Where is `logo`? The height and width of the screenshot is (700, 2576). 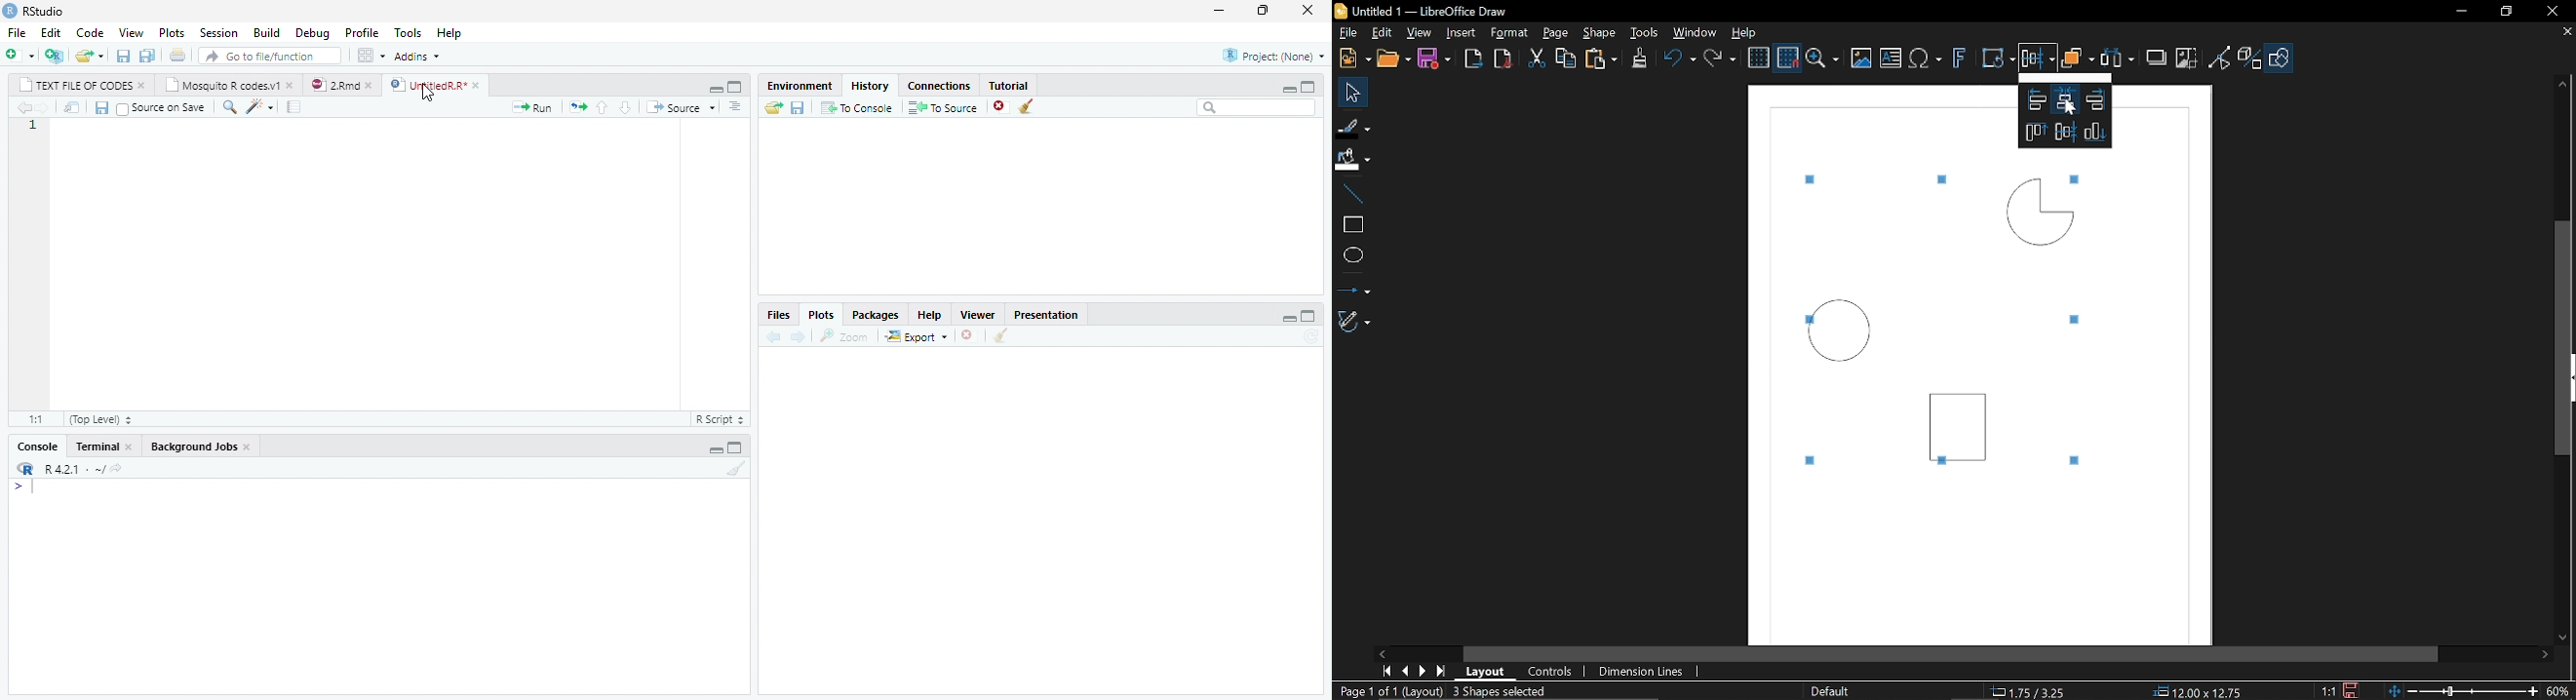 logo is located at coordinates (11, 12).